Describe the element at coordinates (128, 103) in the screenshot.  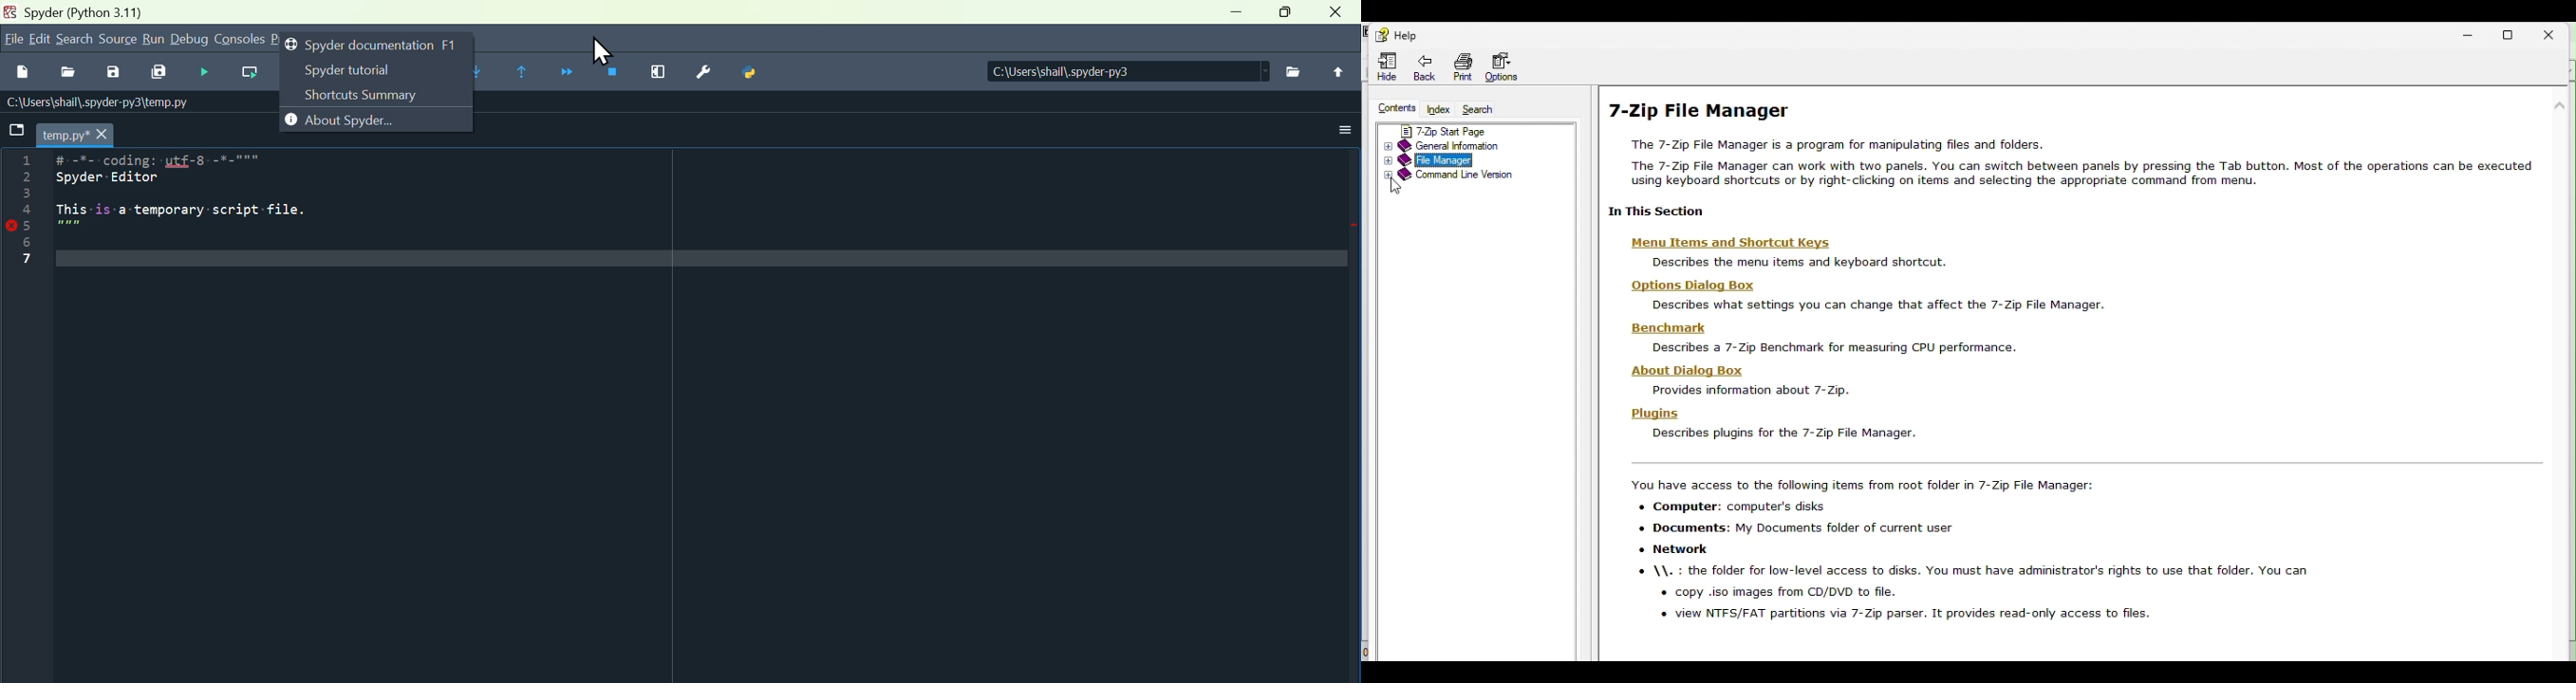
I see `C:\Users\shail\.spyder-py3\temp.py` at that location.